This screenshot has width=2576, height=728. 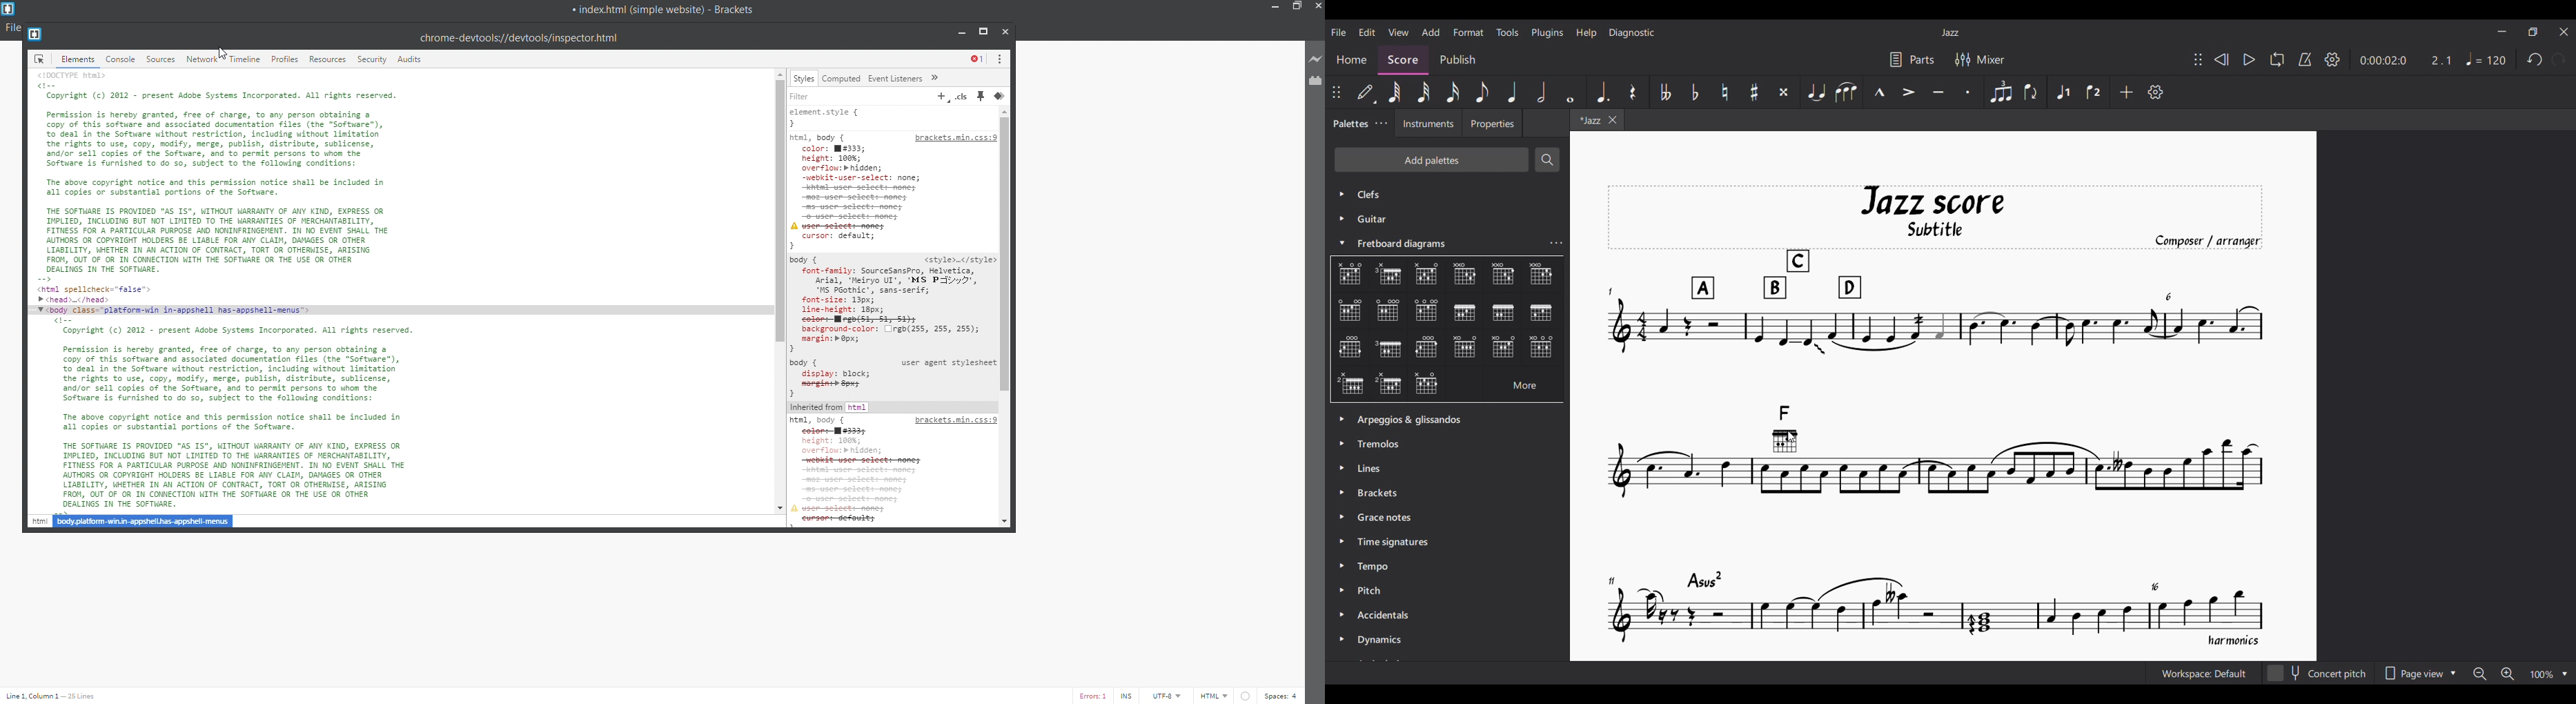 I want to click on Change position, so click(x=2198, y=59).